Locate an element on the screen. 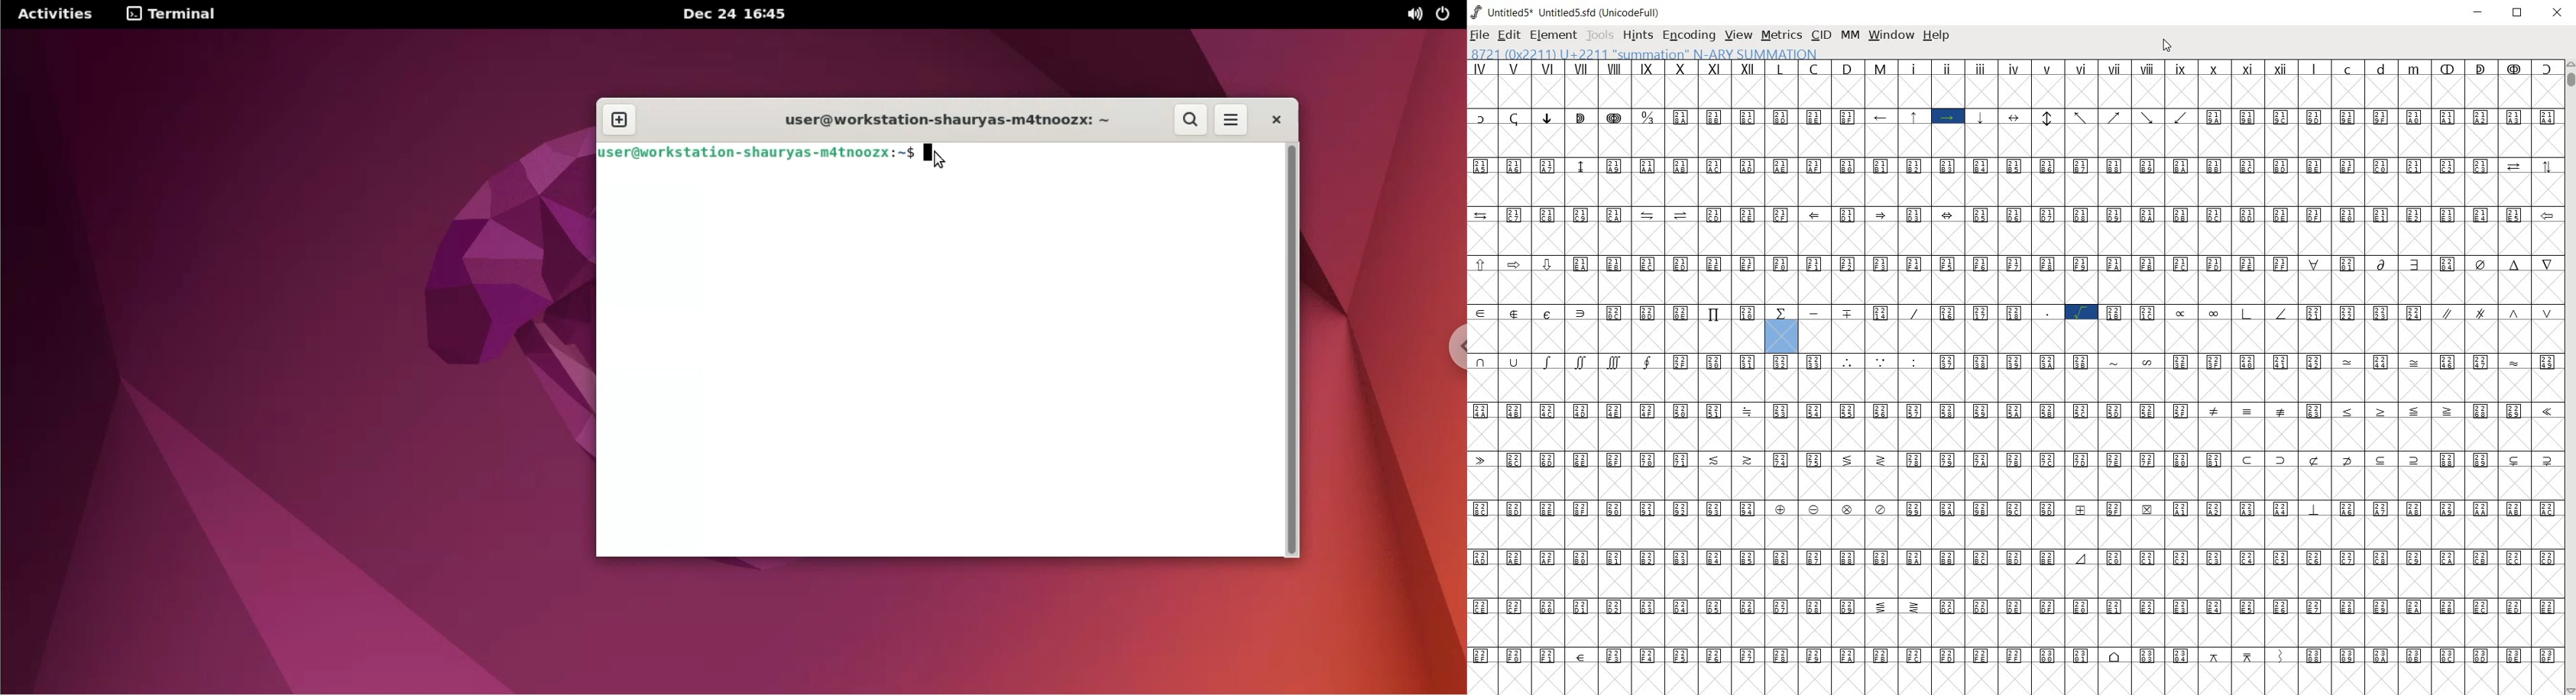 The width and height of the screenshot is (2576, 700). SCROLLBAR is located at coordinates (2569, 376).